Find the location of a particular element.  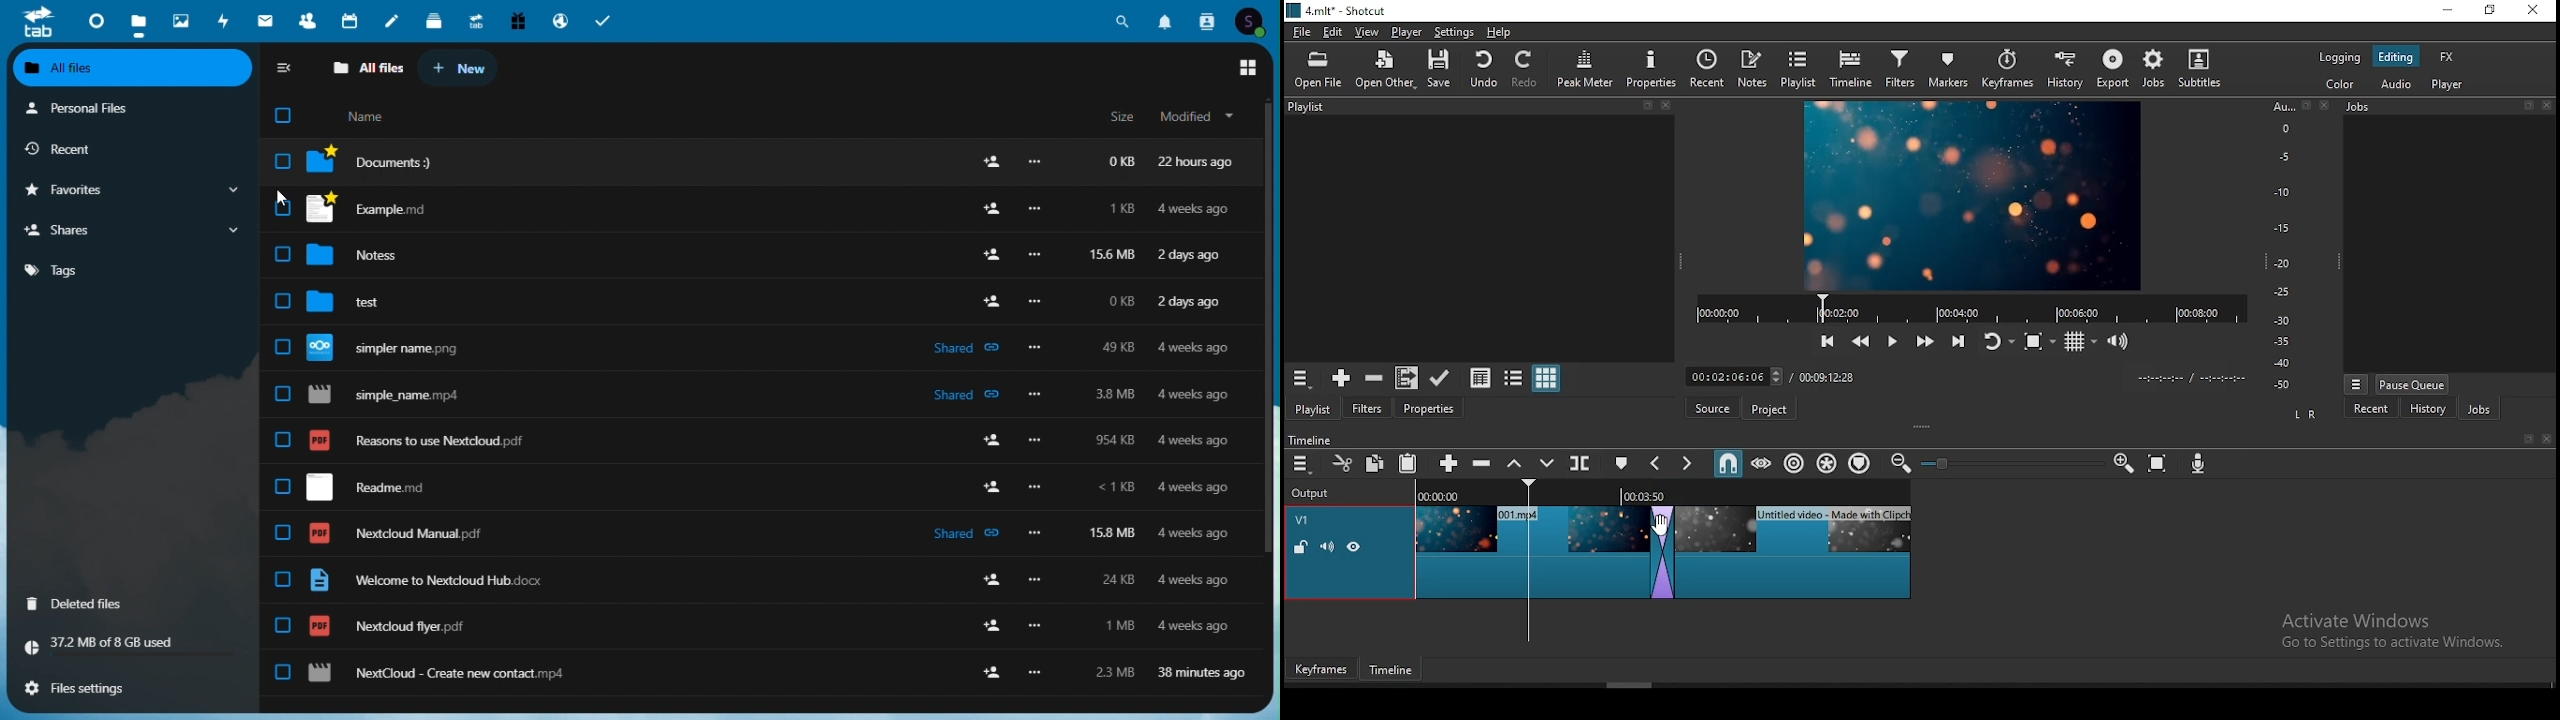

view is located at coordinates (1365, 31).